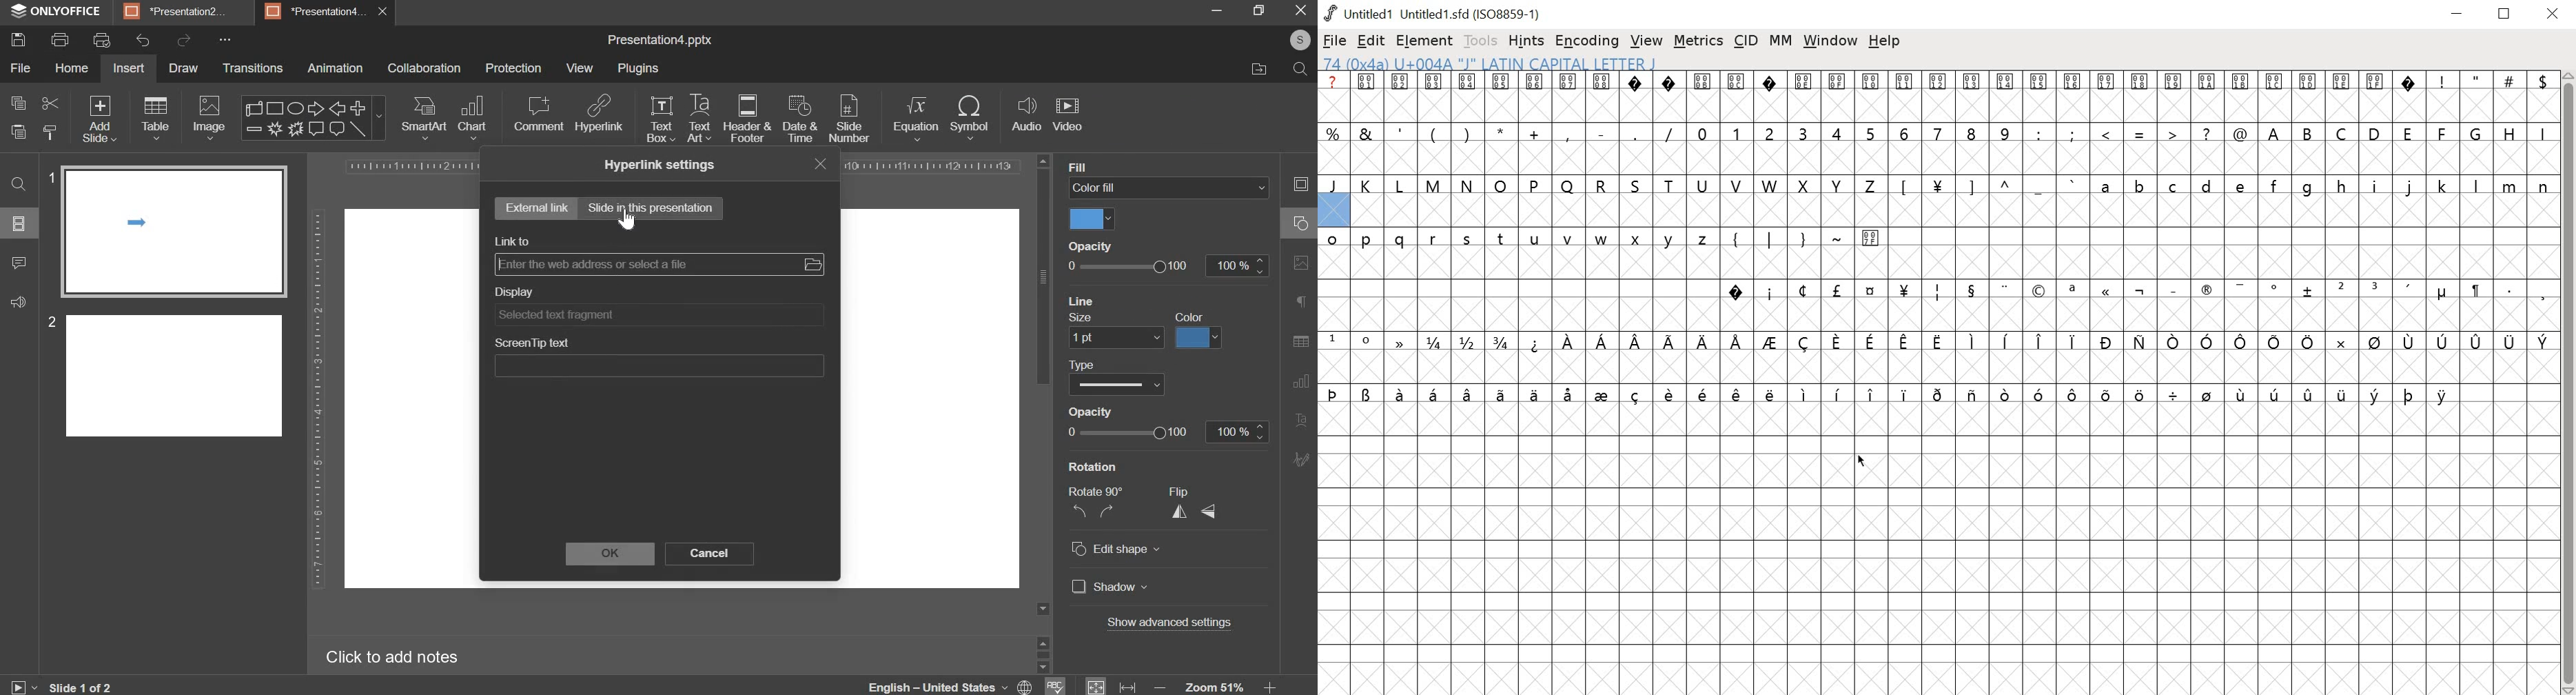  I want to click on slide 2, so click(165, 373).